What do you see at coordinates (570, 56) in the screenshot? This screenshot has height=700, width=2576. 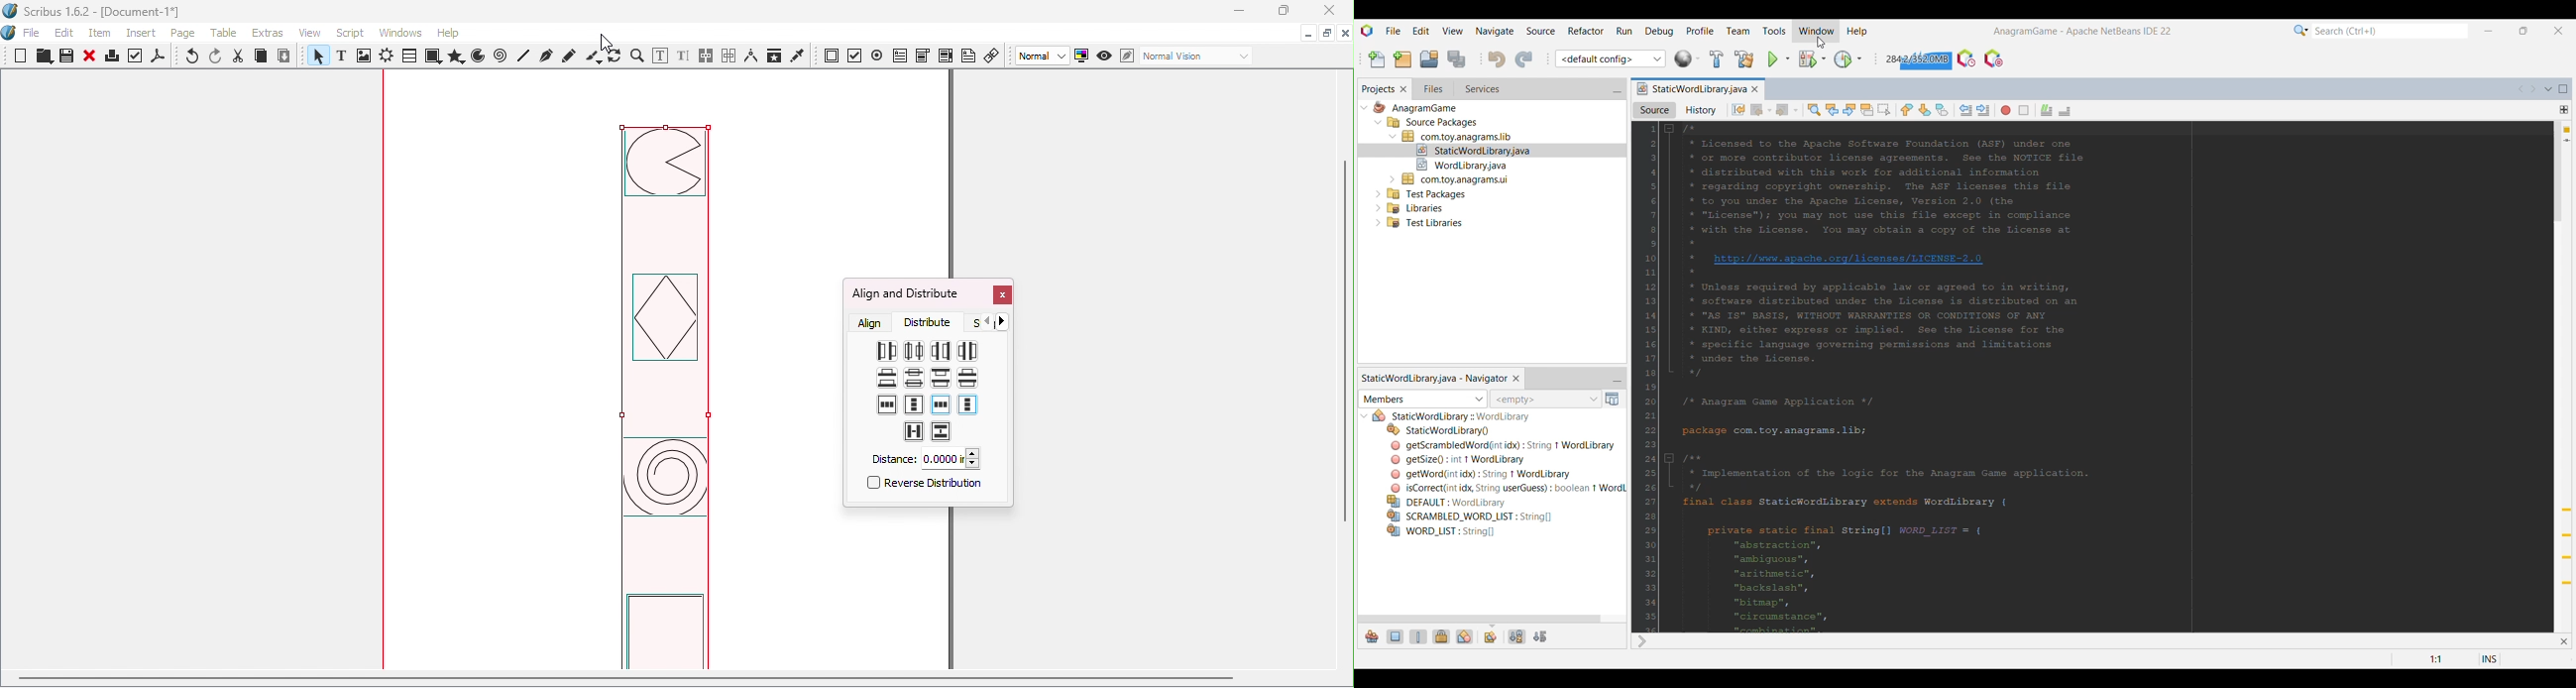 I see `Freehand line` at bounding box center [570, 56].